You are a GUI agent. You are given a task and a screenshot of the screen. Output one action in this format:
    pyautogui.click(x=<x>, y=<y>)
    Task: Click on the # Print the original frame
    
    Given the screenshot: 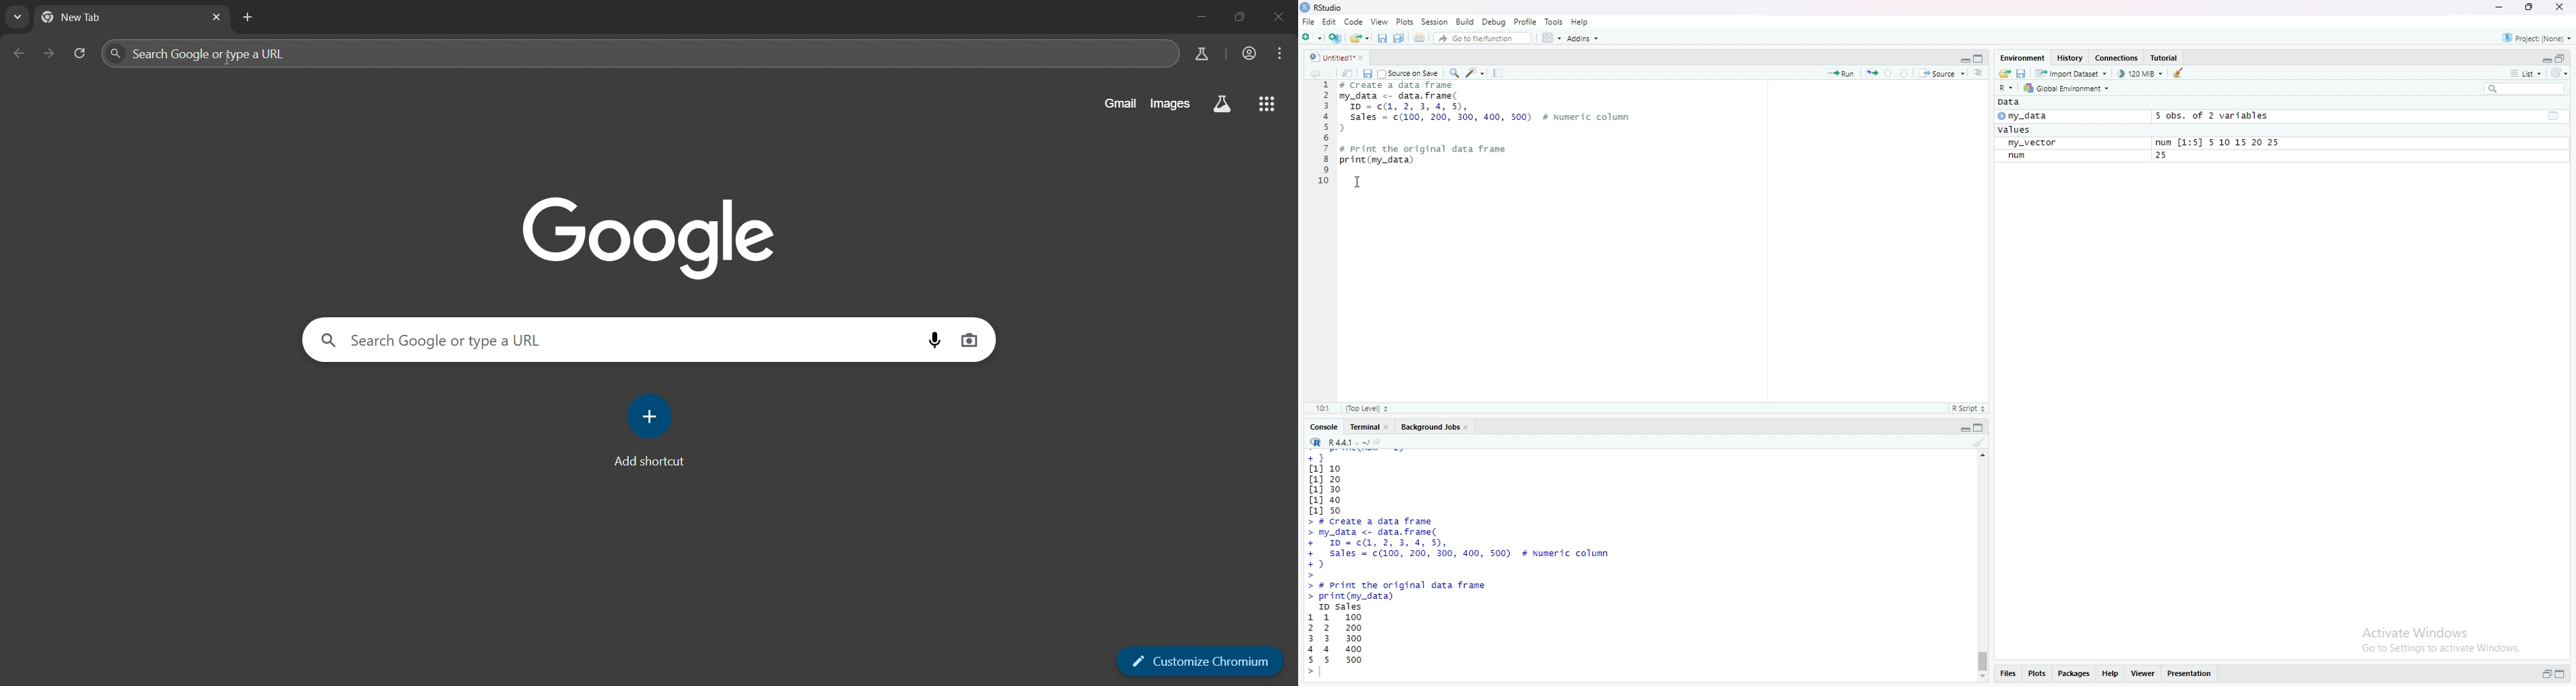 What is the action you would take?
    pyautogui.click(x=1438, y=148)
    